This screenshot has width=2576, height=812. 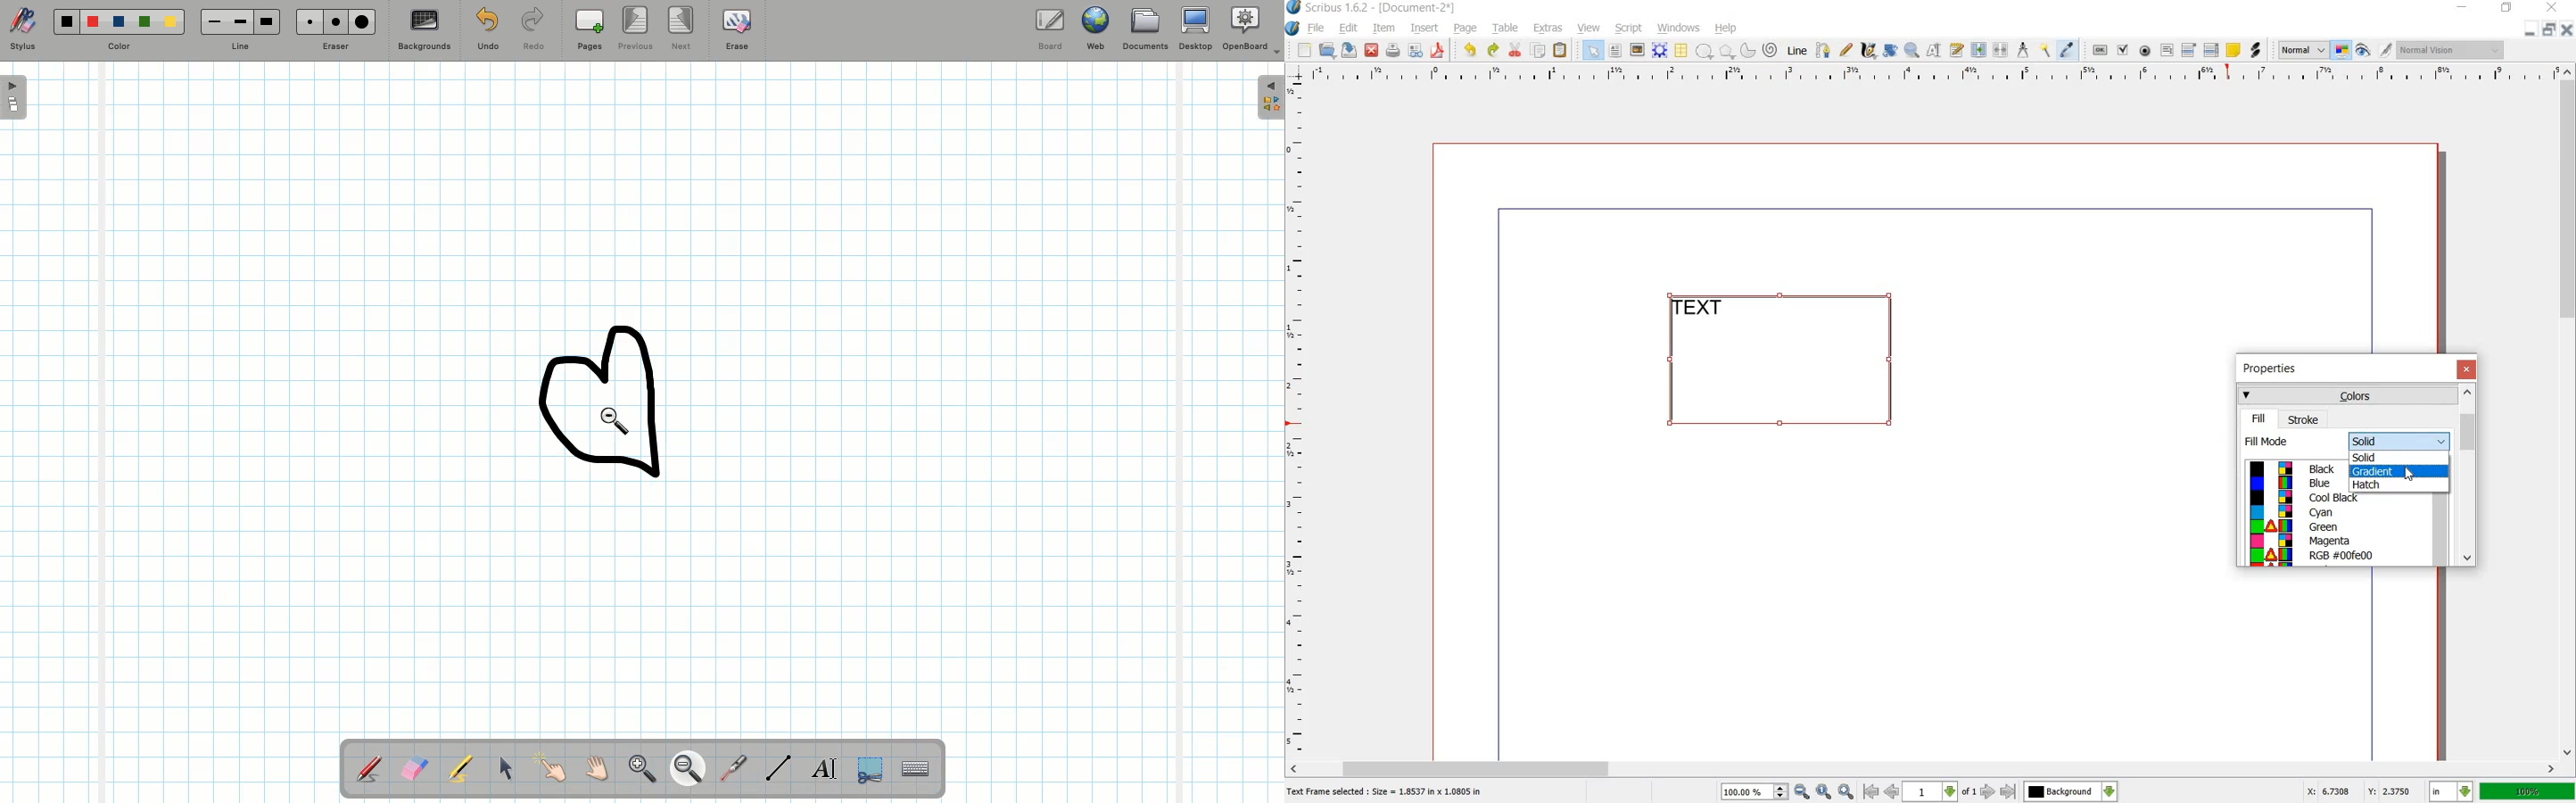 I want to click on pdf check box, so click(x=2123, y=50).